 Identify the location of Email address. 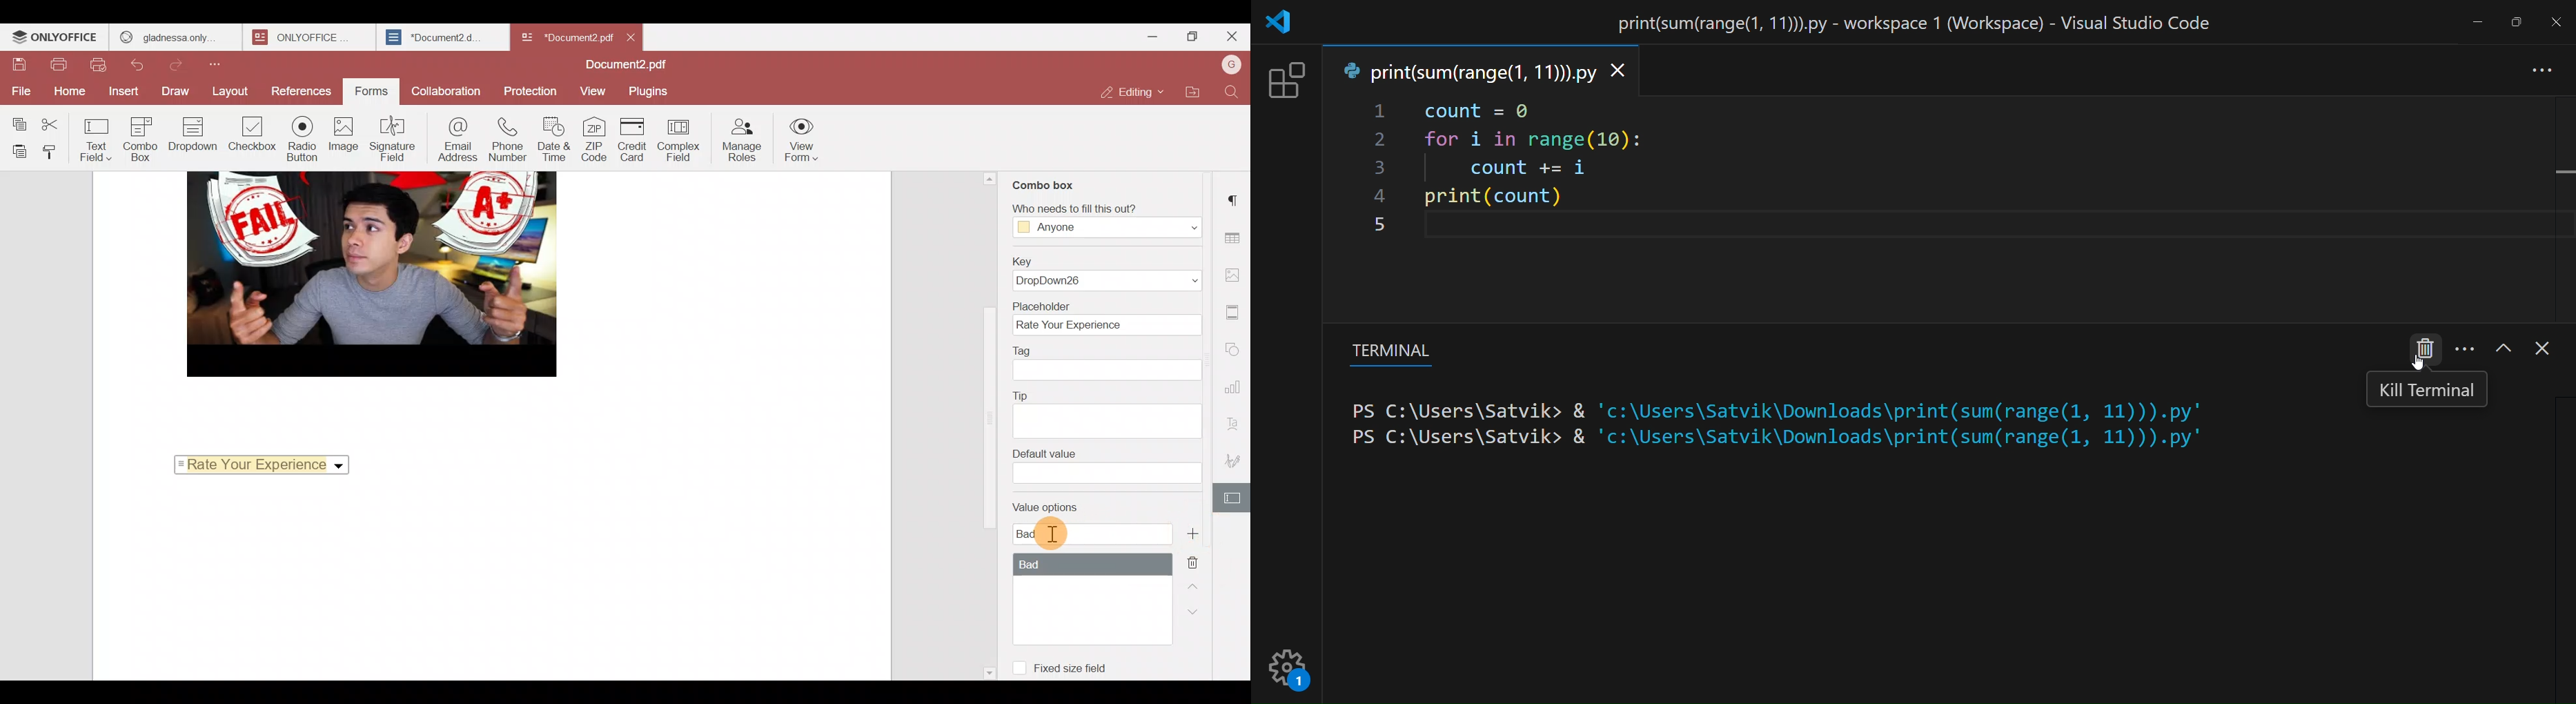
(456, 139).